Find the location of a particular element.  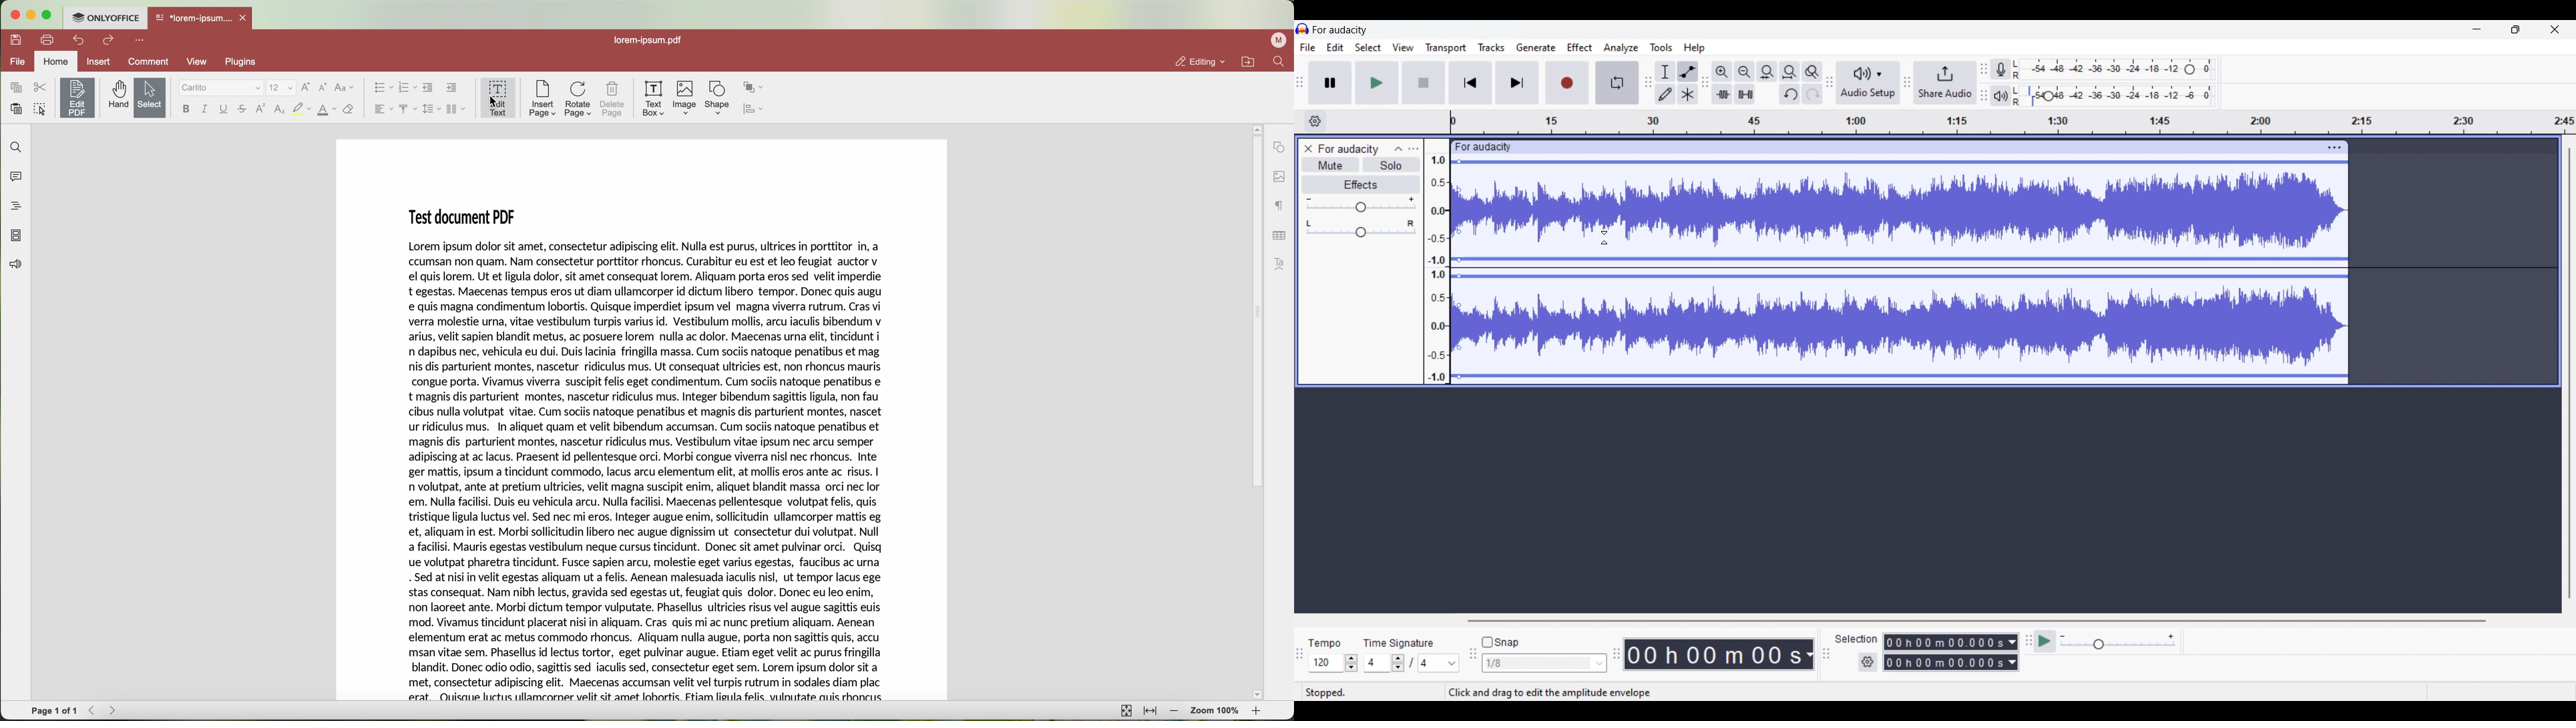

play at speed is located at coordinates (2045, 641).